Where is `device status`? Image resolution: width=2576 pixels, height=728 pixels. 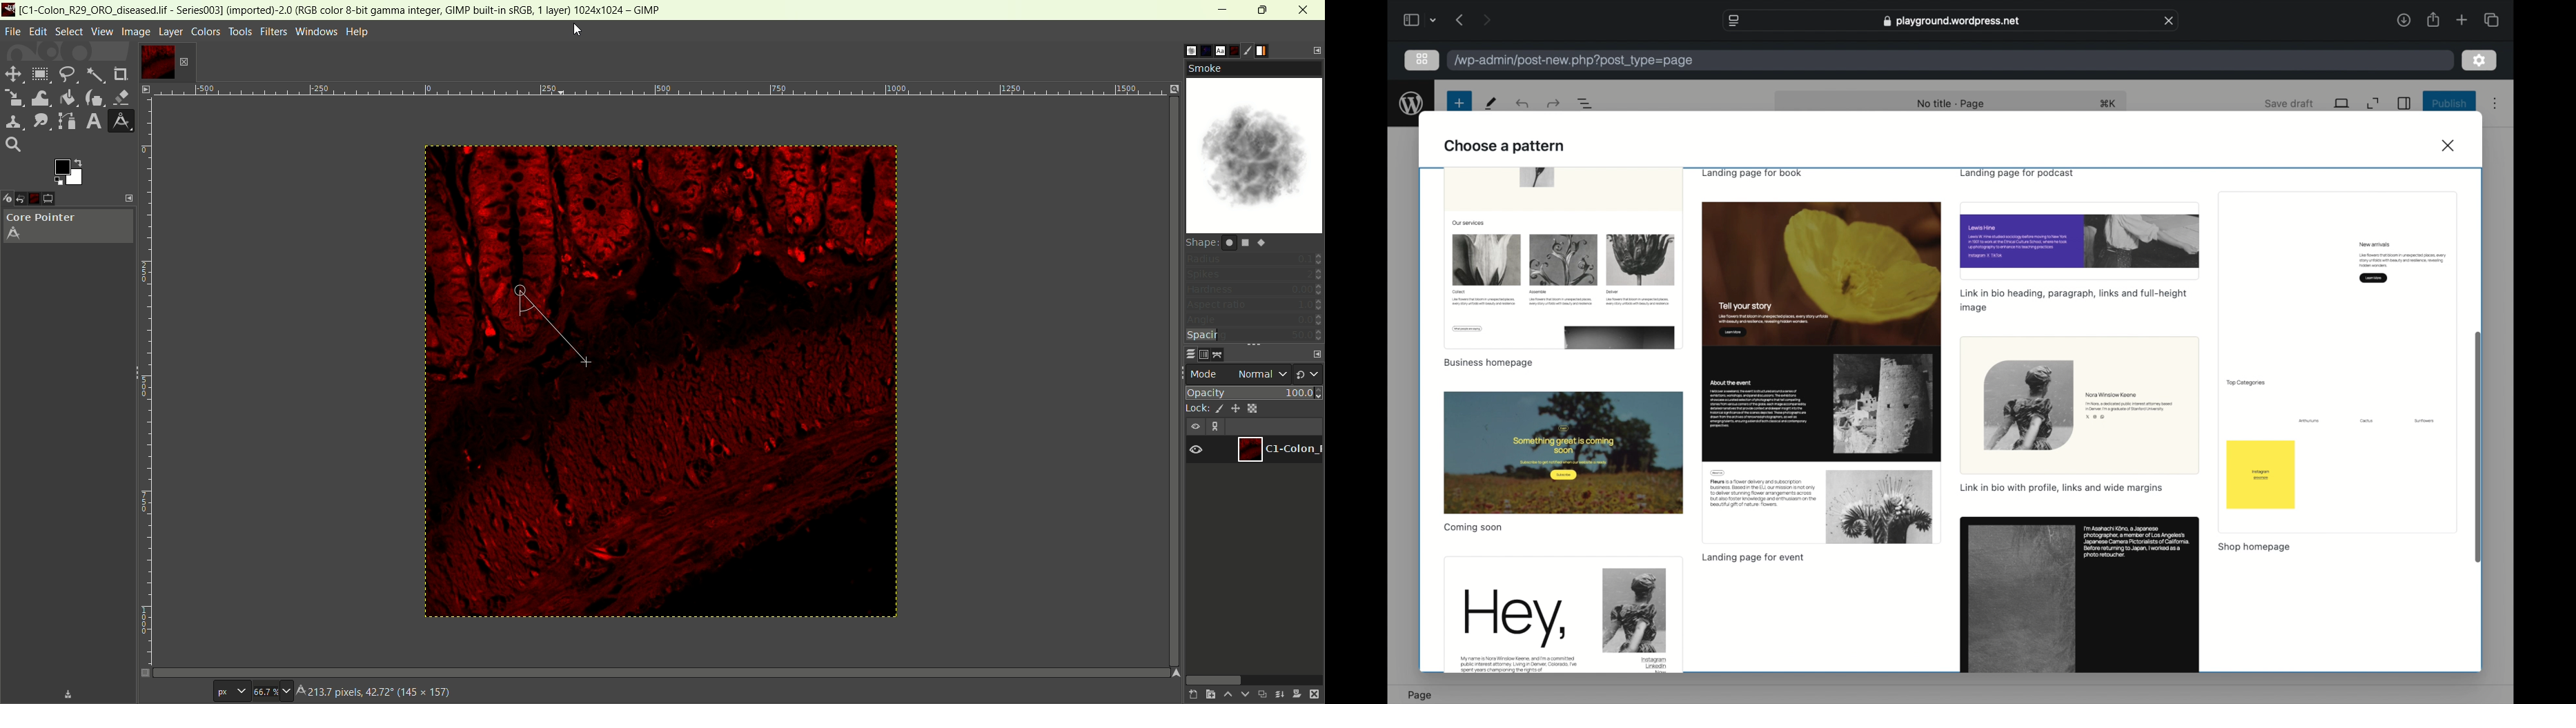
device status is located at coordinates (8, 199).